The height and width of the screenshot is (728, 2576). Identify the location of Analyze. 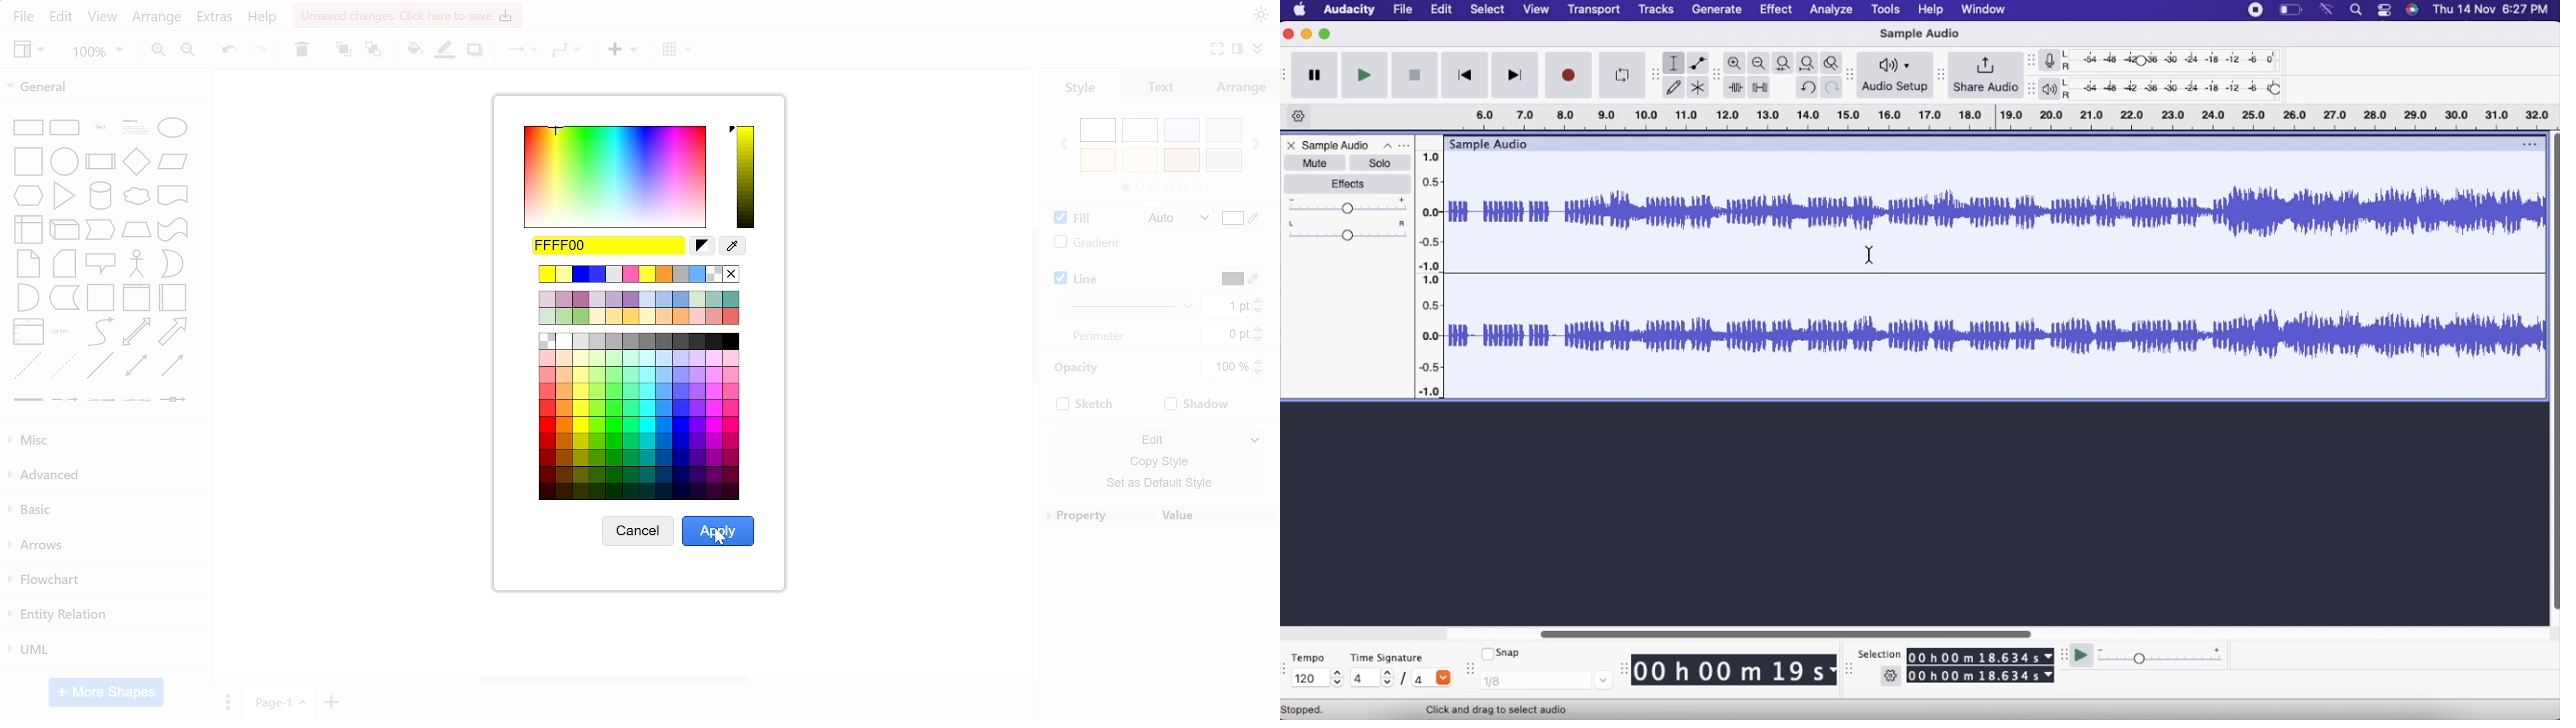
(1829, 11).